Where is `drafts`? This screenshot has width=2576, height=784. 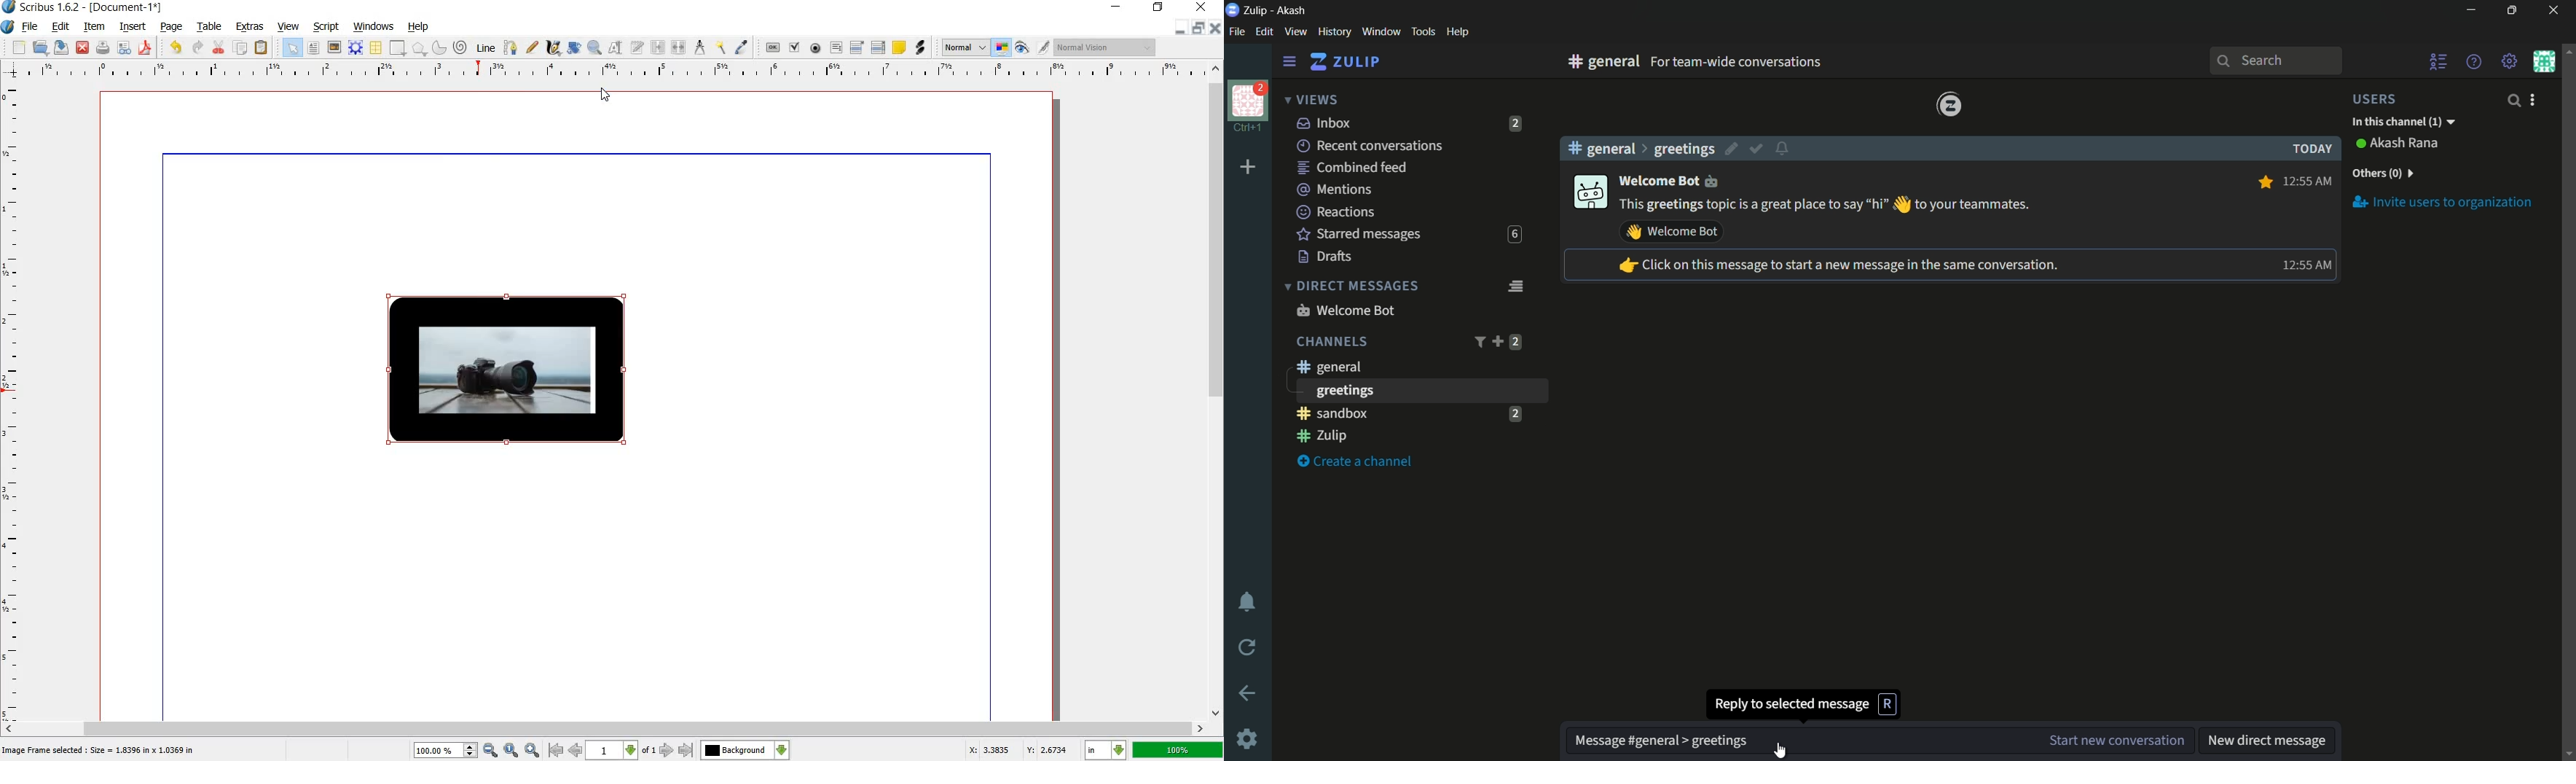
drafts is located at coordinates (1325, 256).